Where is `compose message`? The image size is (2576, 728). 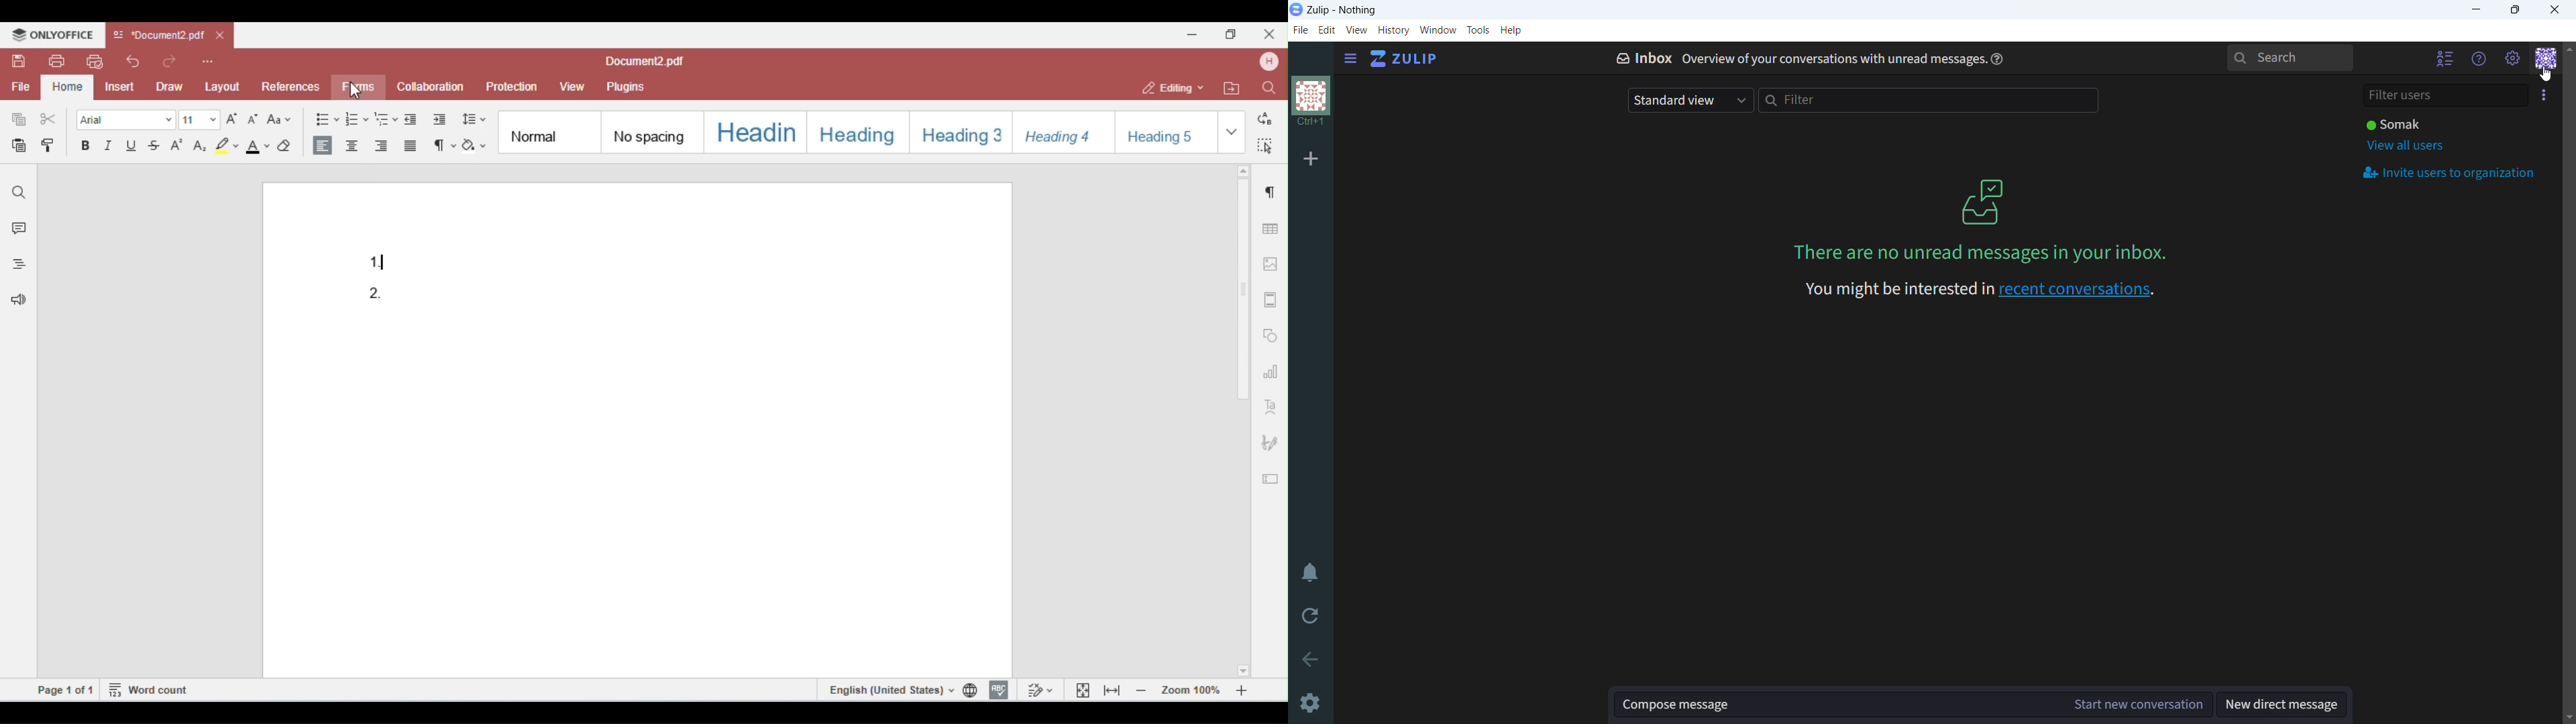
compose message is located at coordinates (1839, 705).